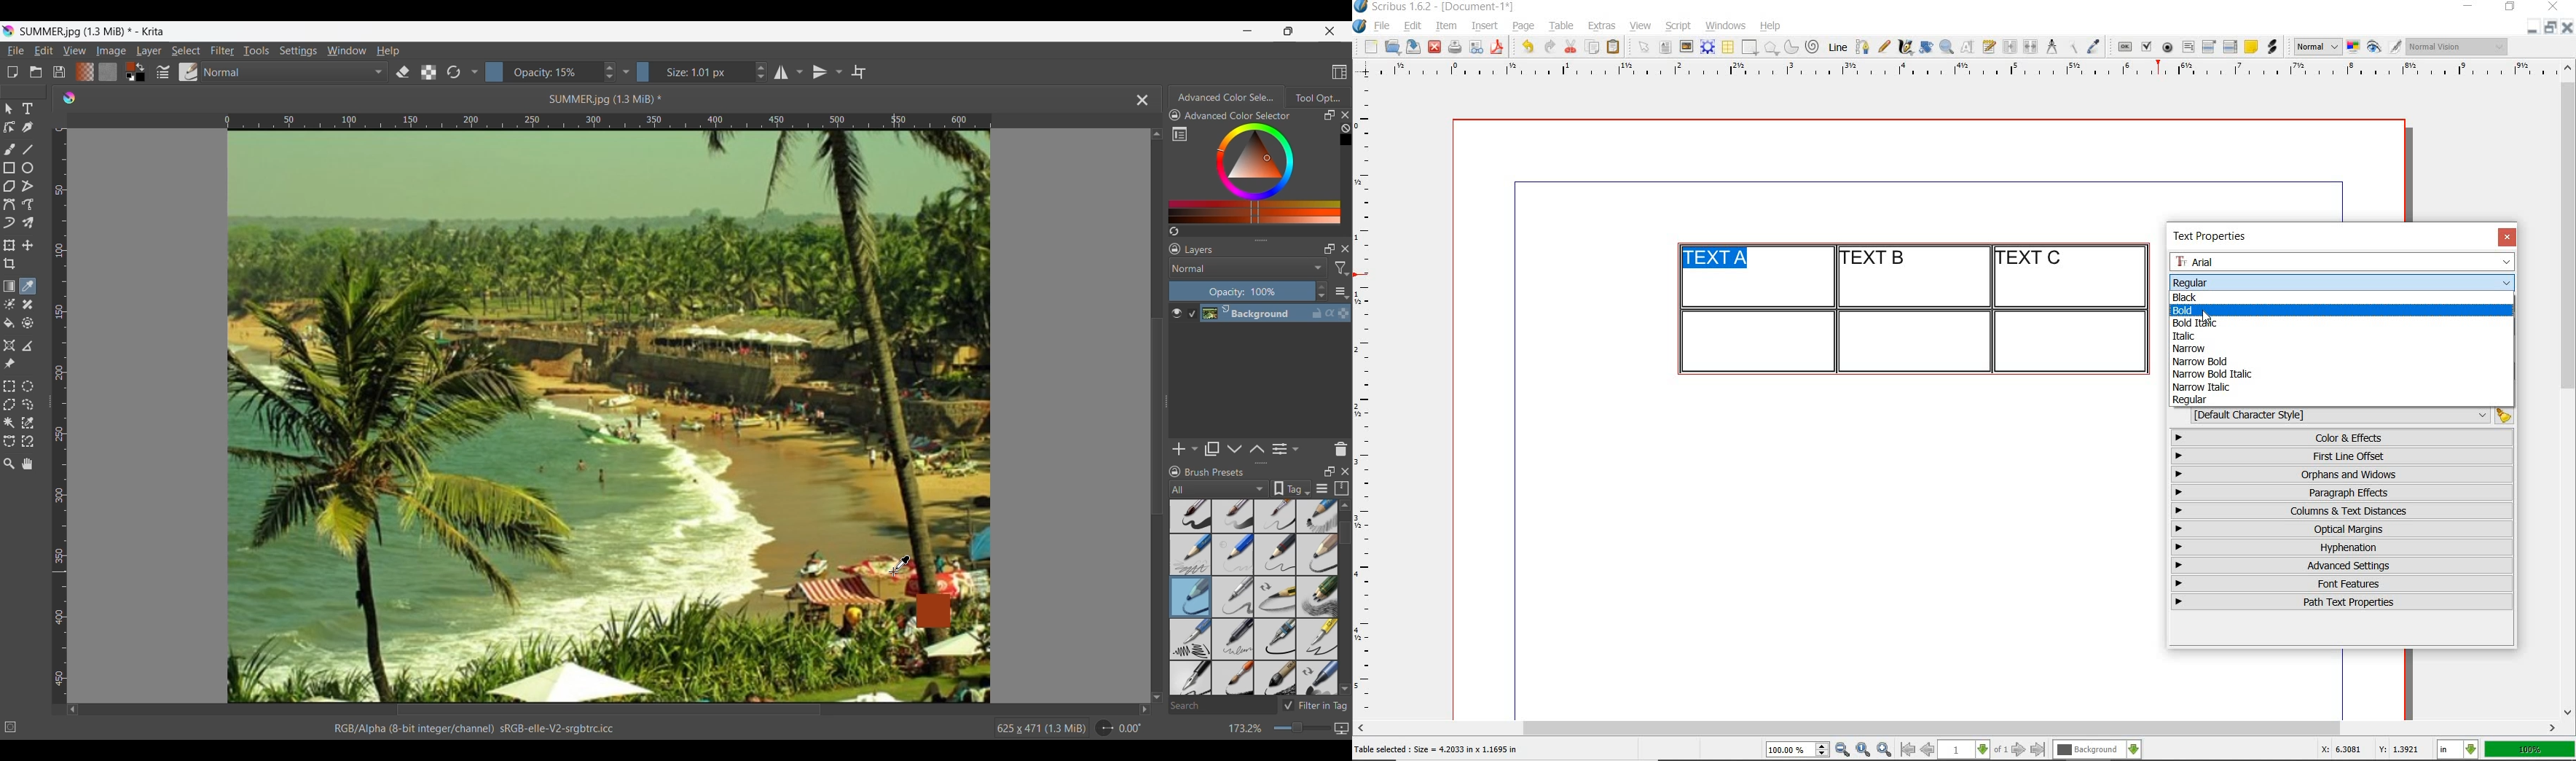  Describe the element at coordinates (1771, 47) in the screenshot. I see `polygon` at that location.